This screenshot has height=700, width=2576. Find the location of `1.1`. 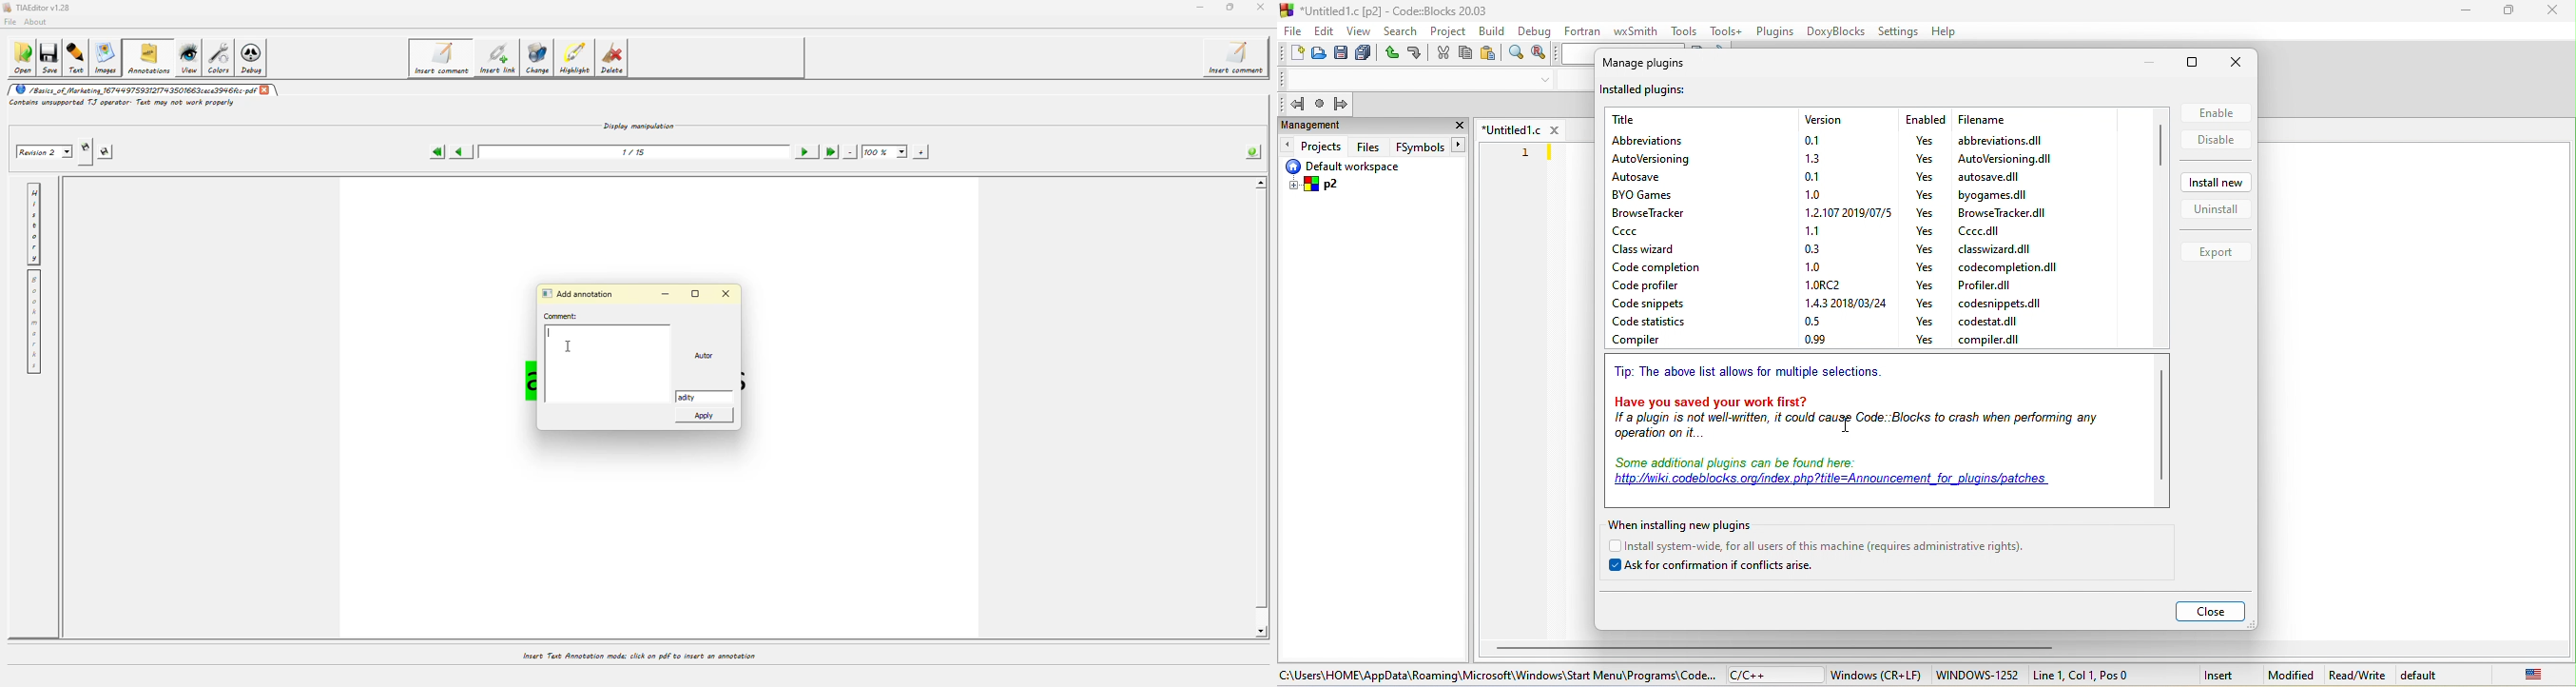

1.1 is located at coordinates (1816, 229).